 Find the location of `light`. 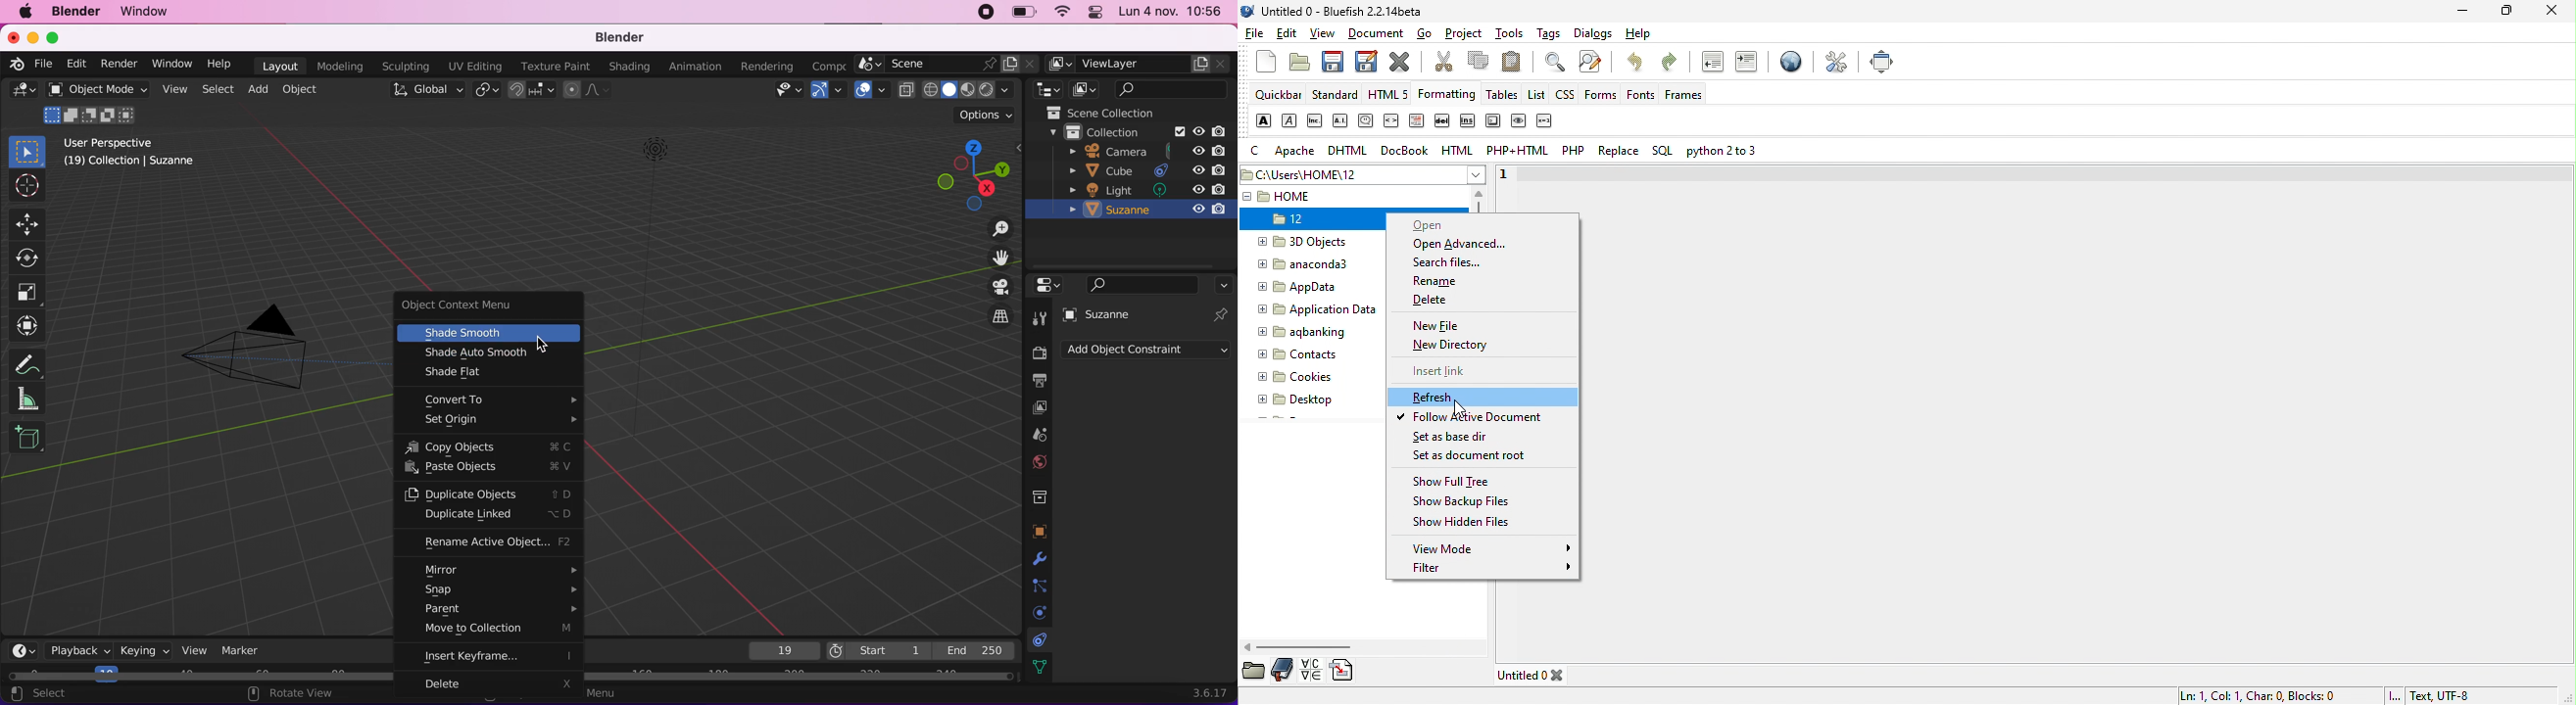

light is located at coordinates (1145, 190).